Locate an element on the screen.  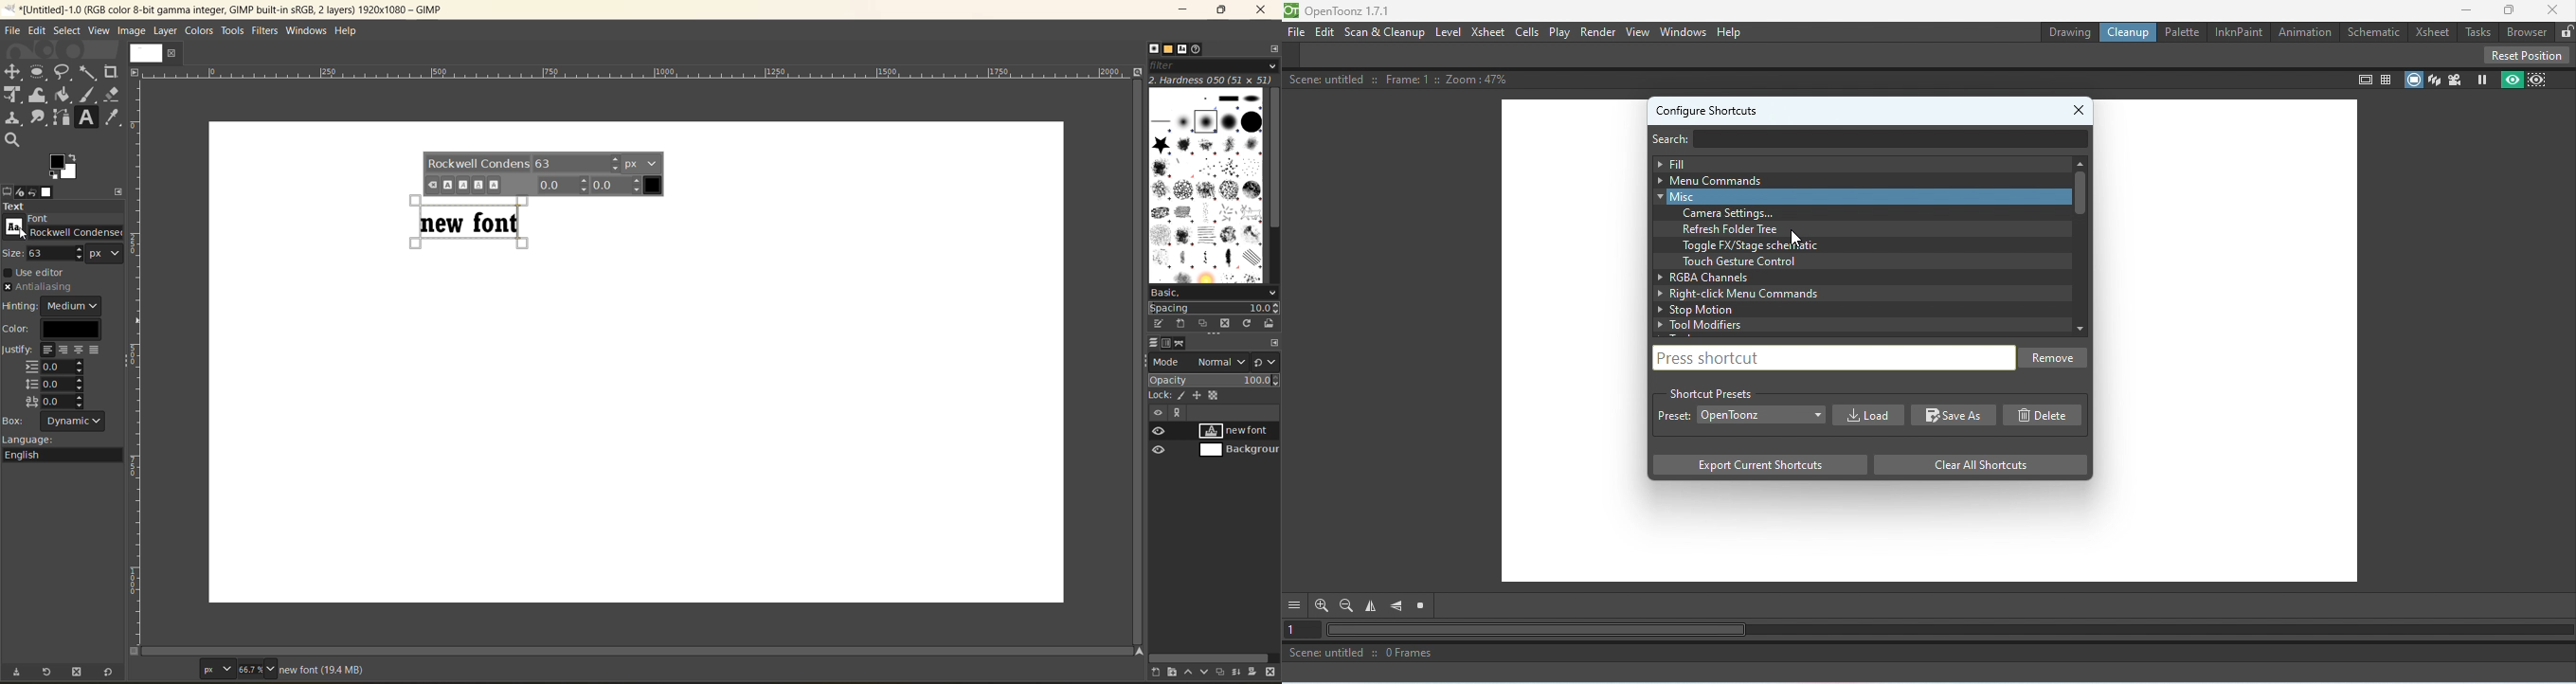
Cleanup is located at coordinates (2132, 33).